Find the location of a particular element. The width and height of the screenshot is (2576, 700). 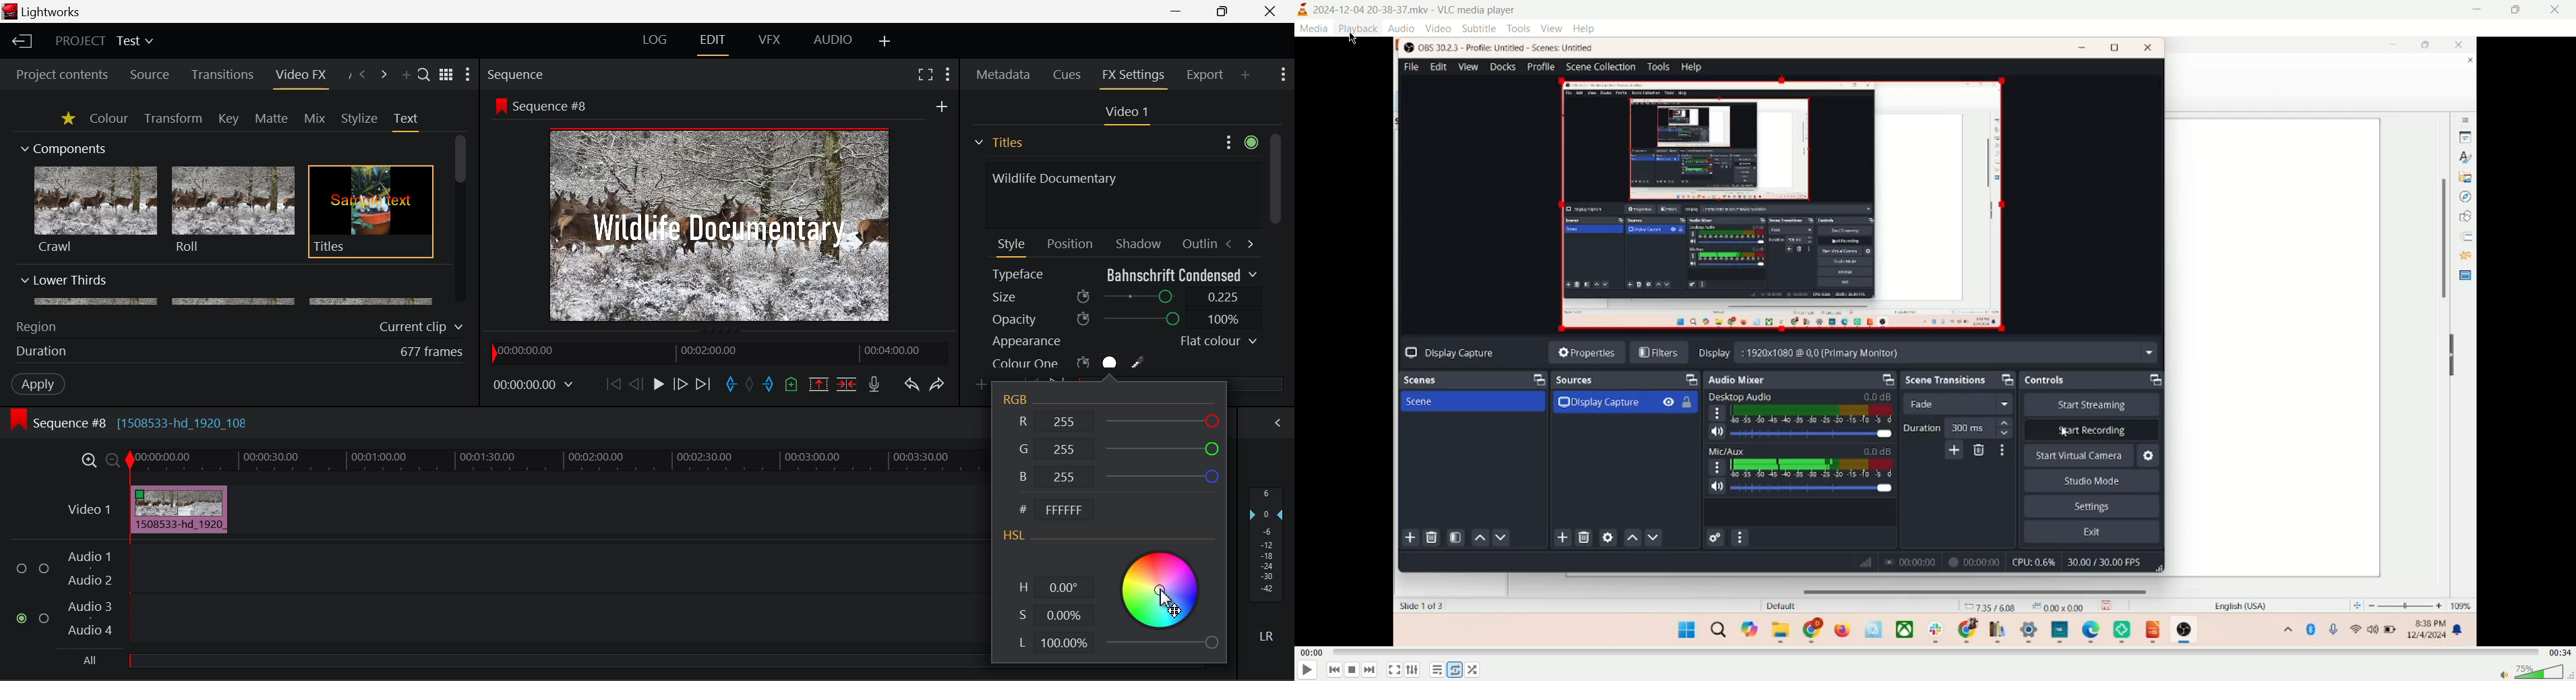

Outline is located at coordinates (1197, 242).